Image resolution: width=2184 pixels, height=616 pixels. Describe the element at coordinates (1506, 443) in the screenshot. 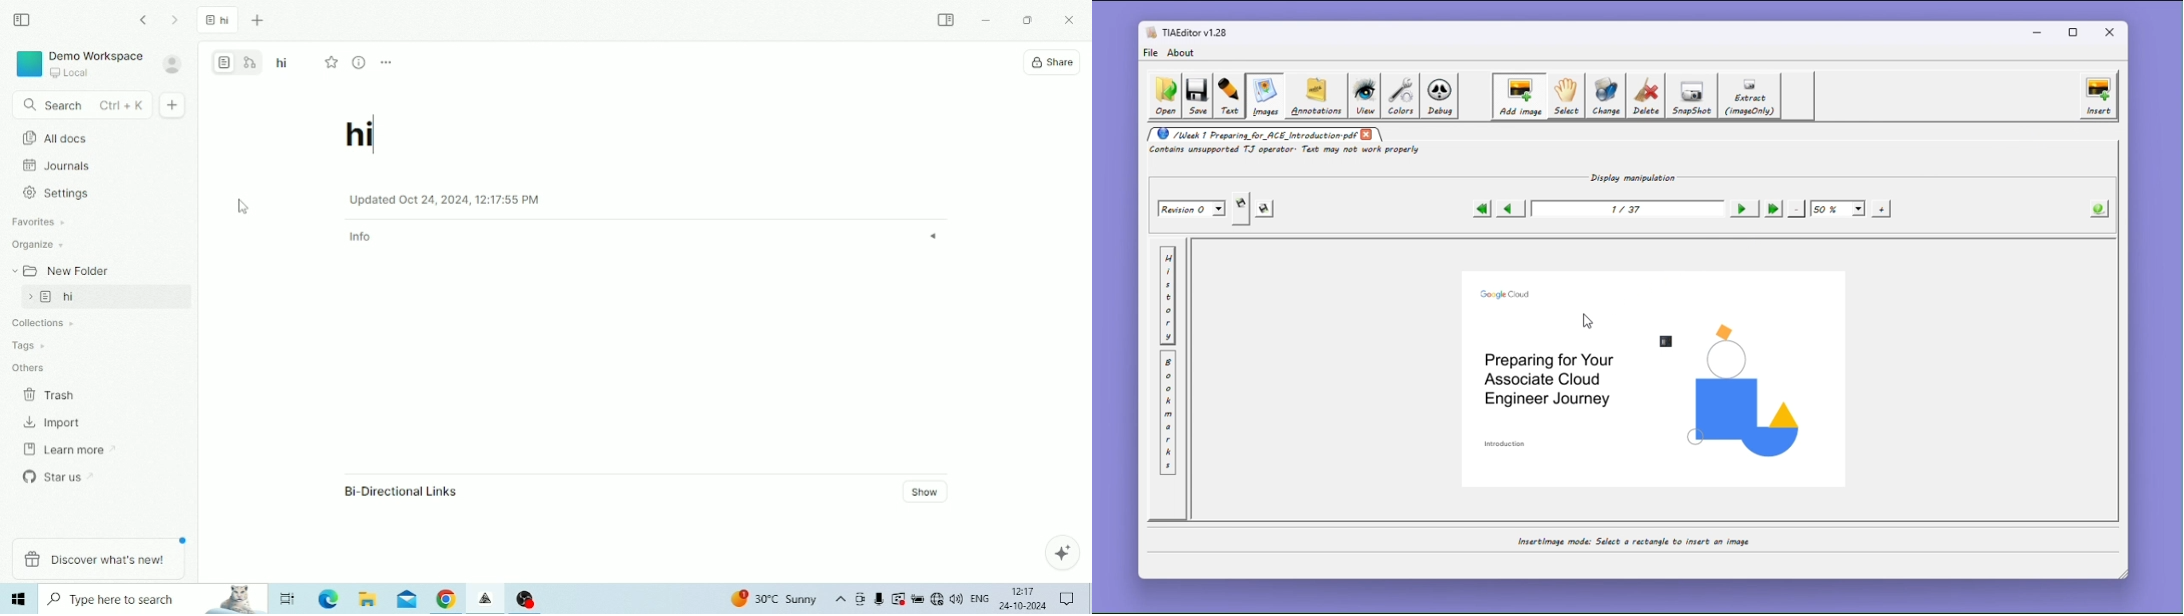

I see `introduction` at that location.